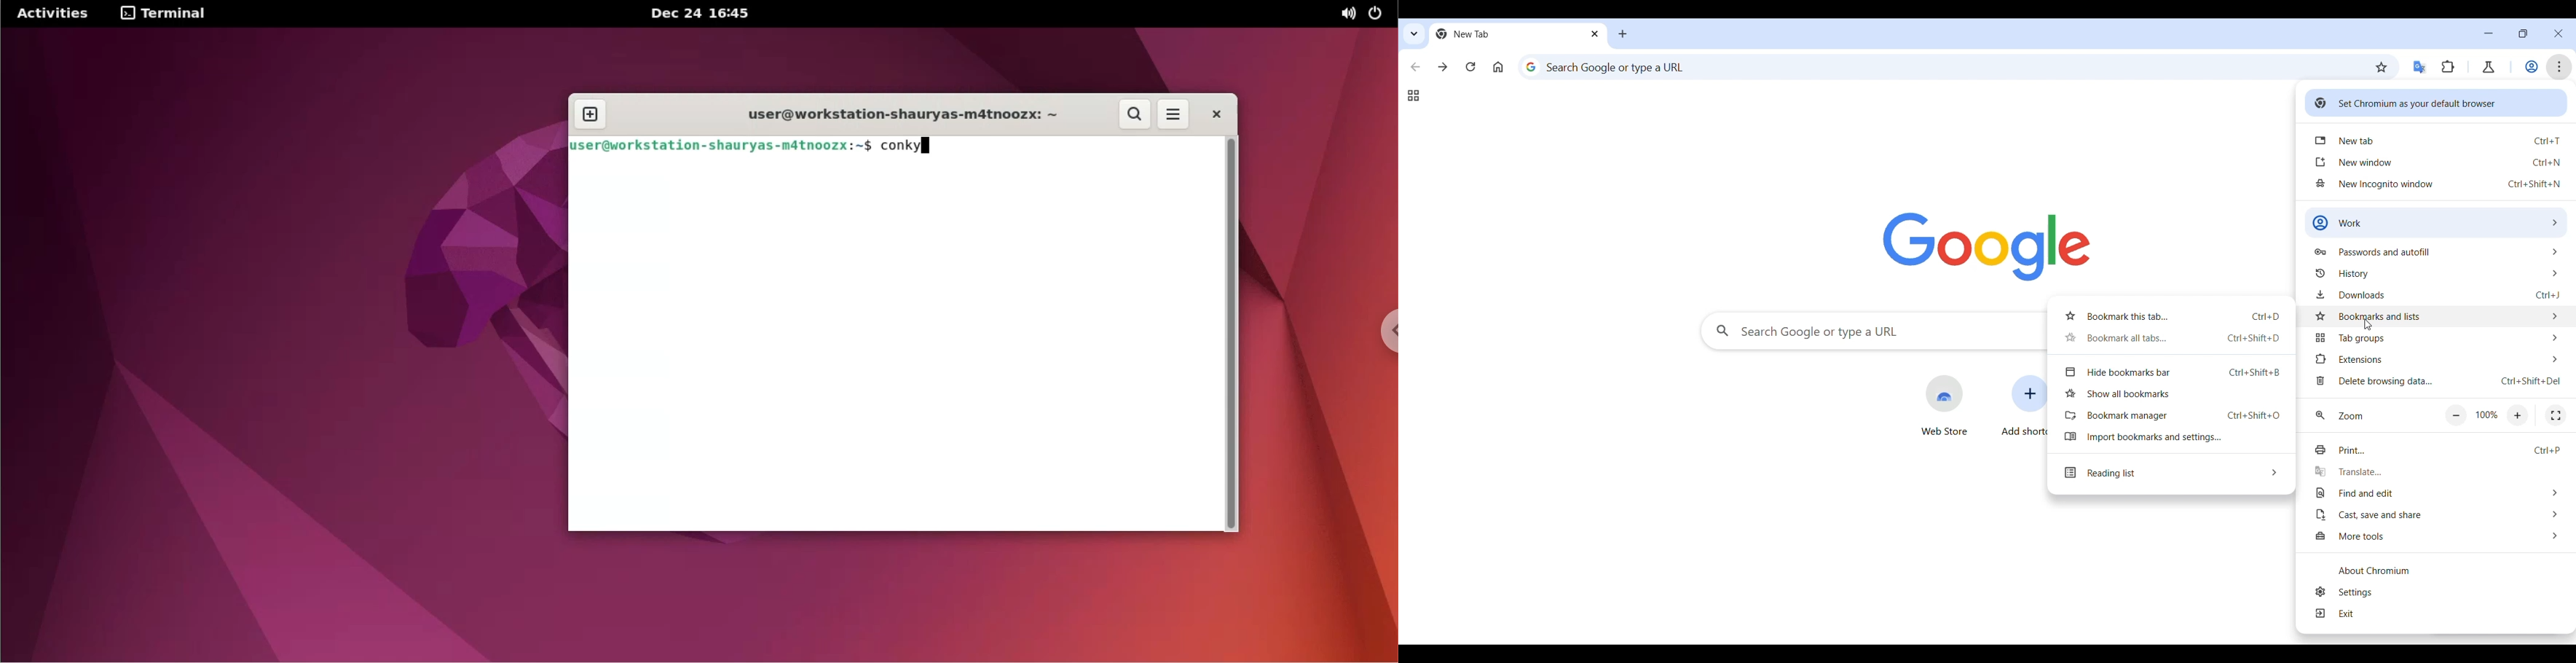 The width and height of the screenshot is (2576, 672). Describe the element at coordinates (2421, 68) in the screenshot. I see `Google translator extension` at that location.